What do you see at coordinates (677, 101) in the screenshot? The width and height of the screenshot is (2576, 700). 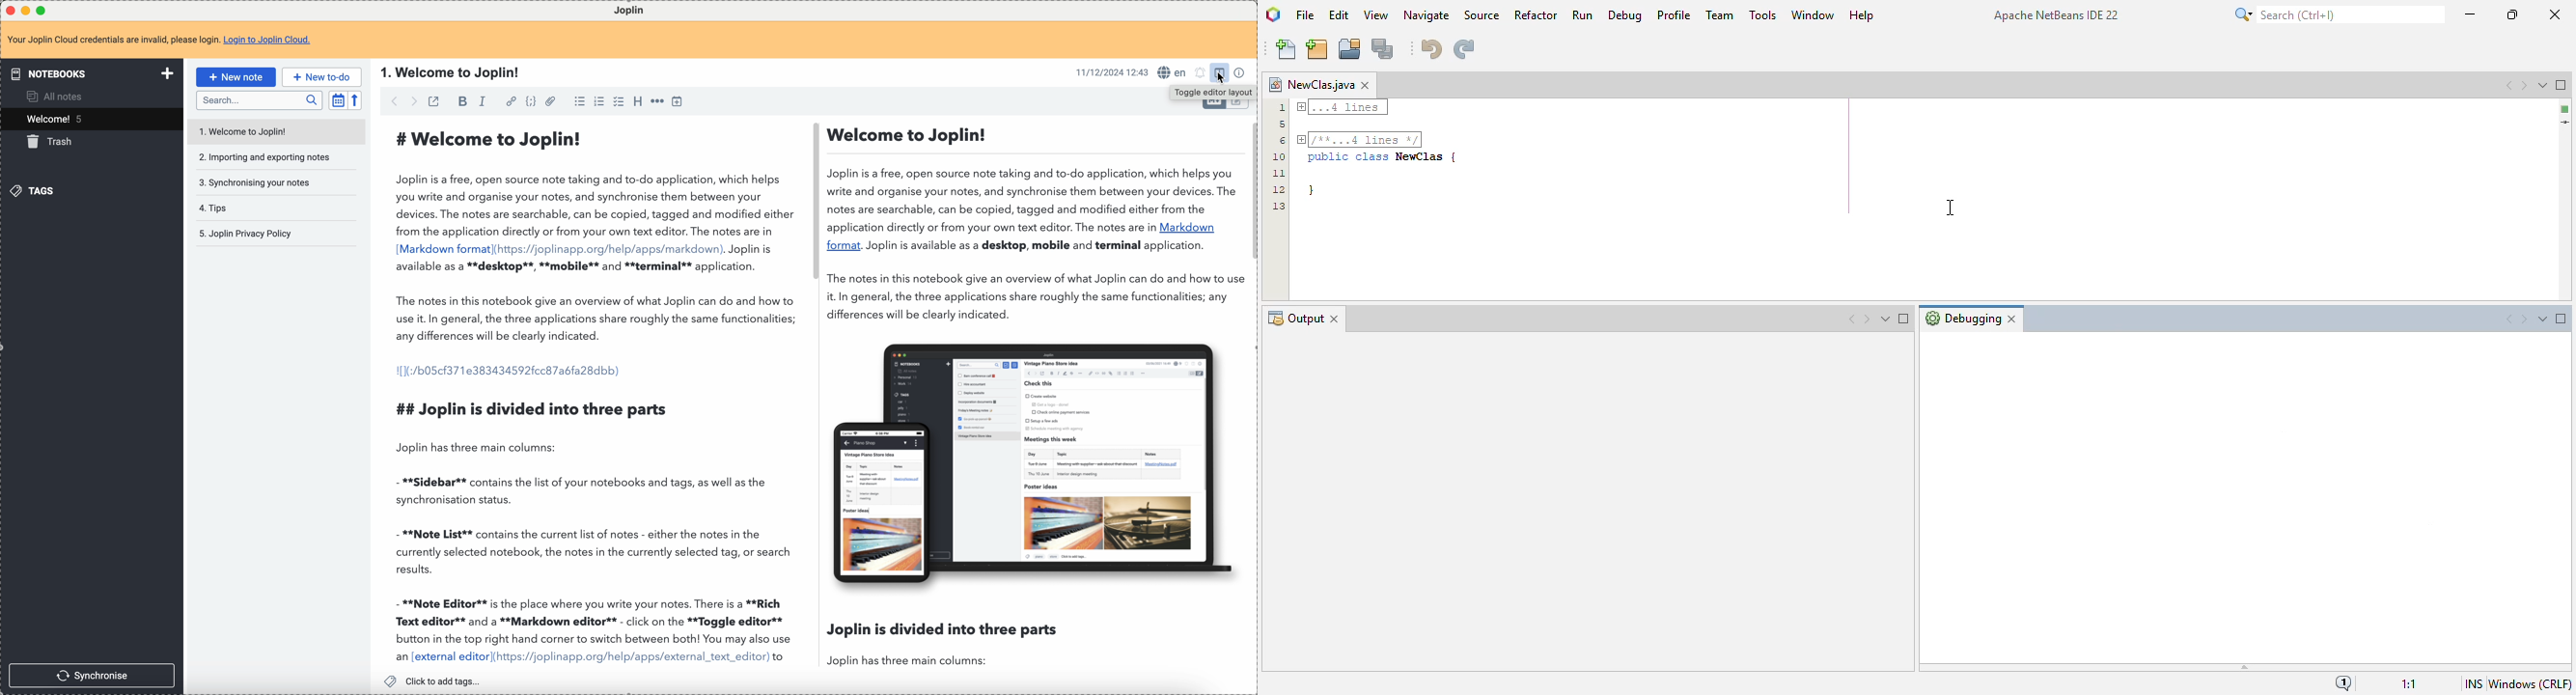 I see `insert time` at bounding box center [677, 101].